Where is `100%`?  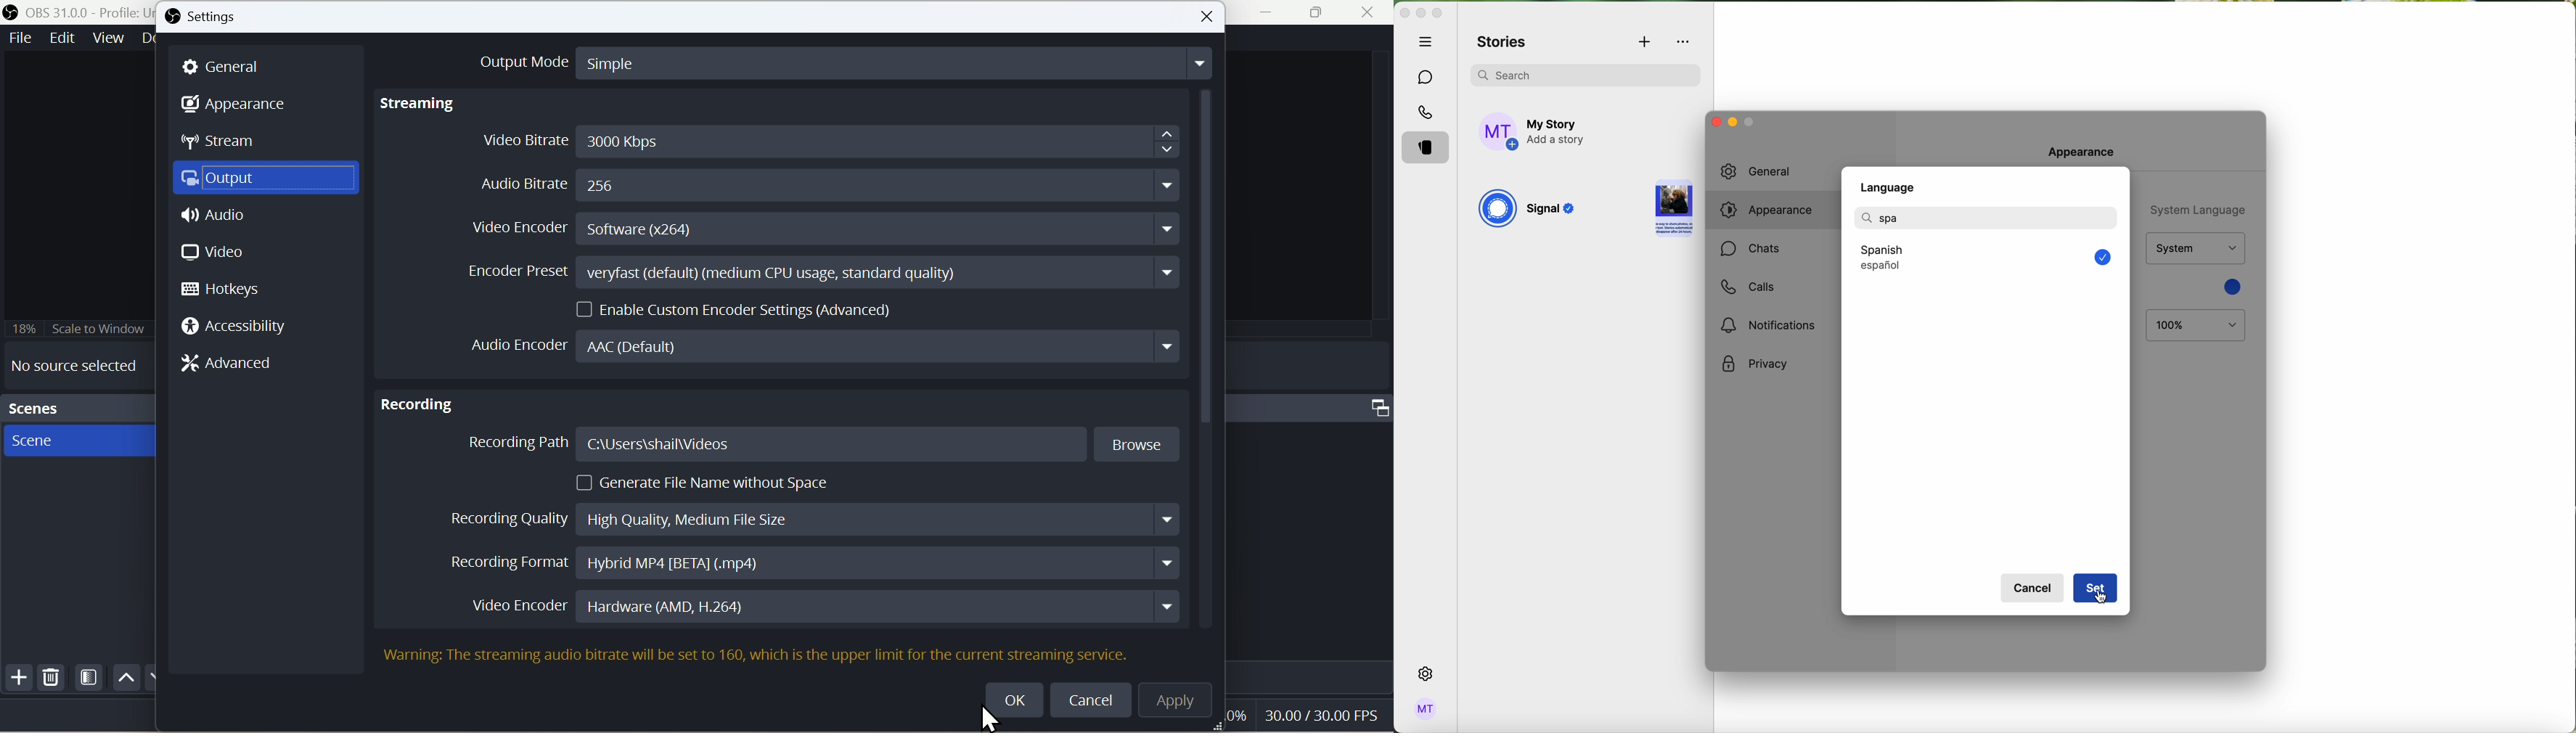 100% is located at coordinates (2196, 326).